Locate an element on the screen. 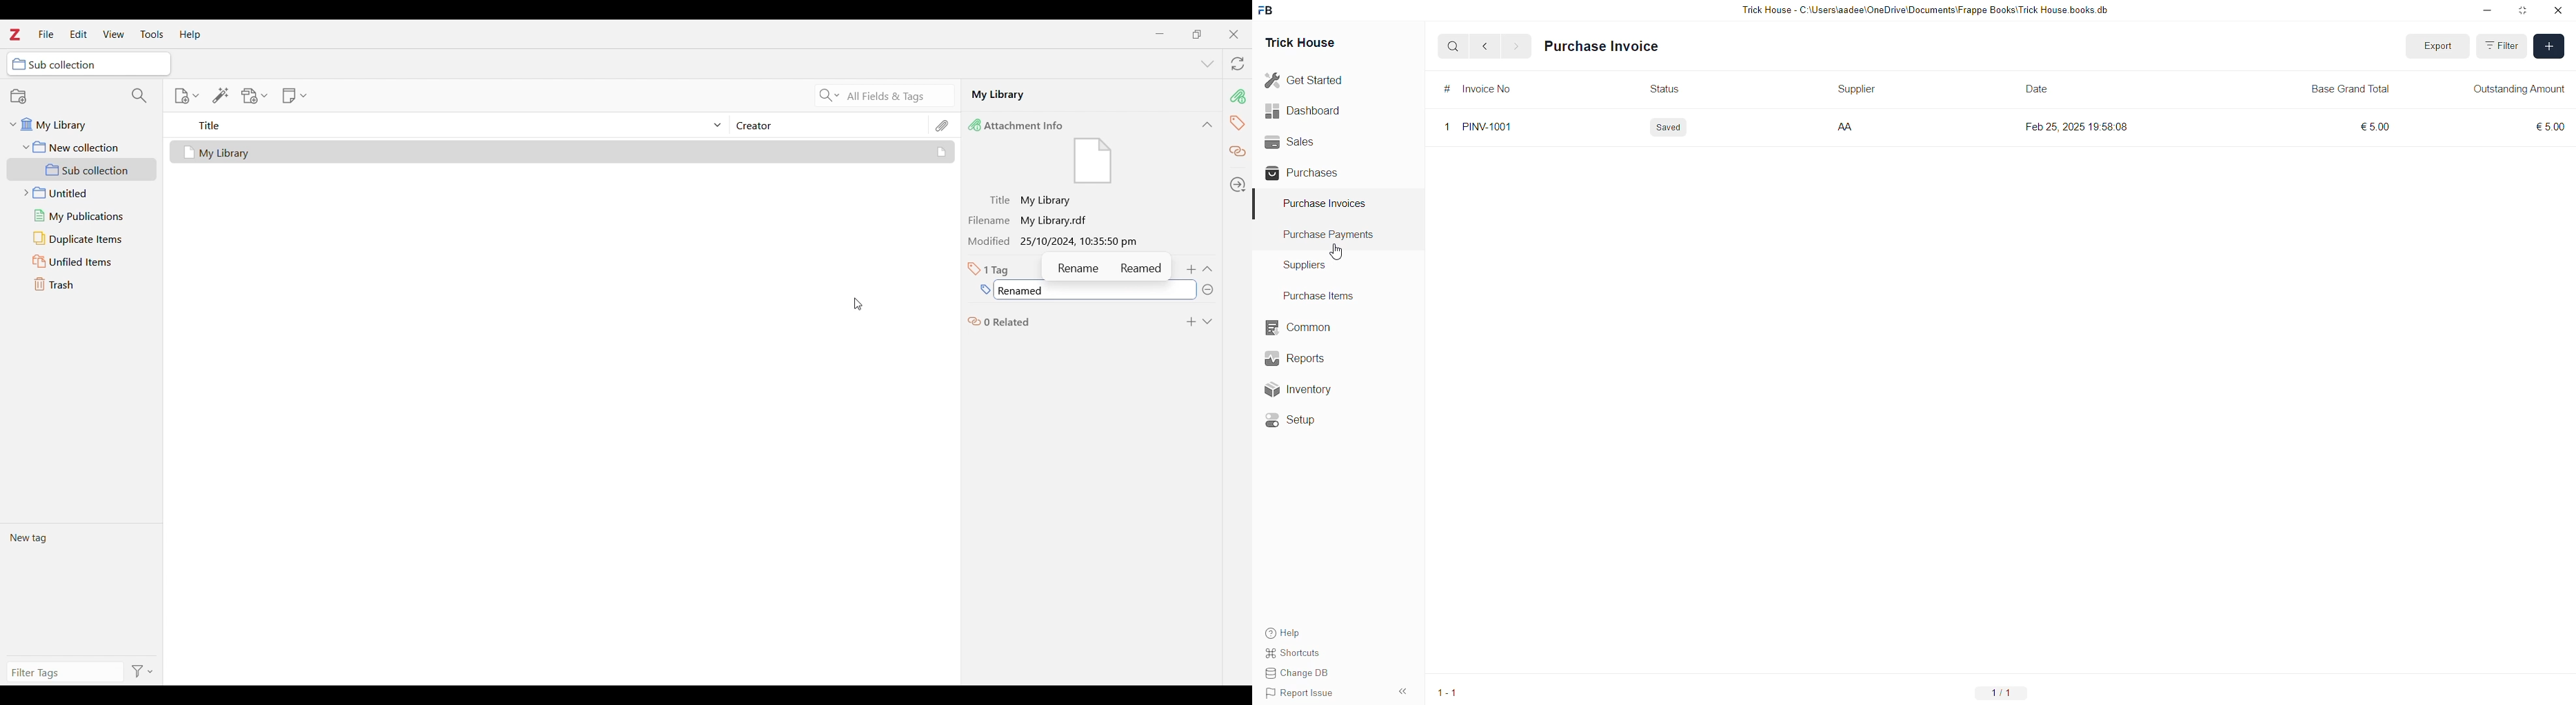  Change DB is located at coordinates (1297, 672).